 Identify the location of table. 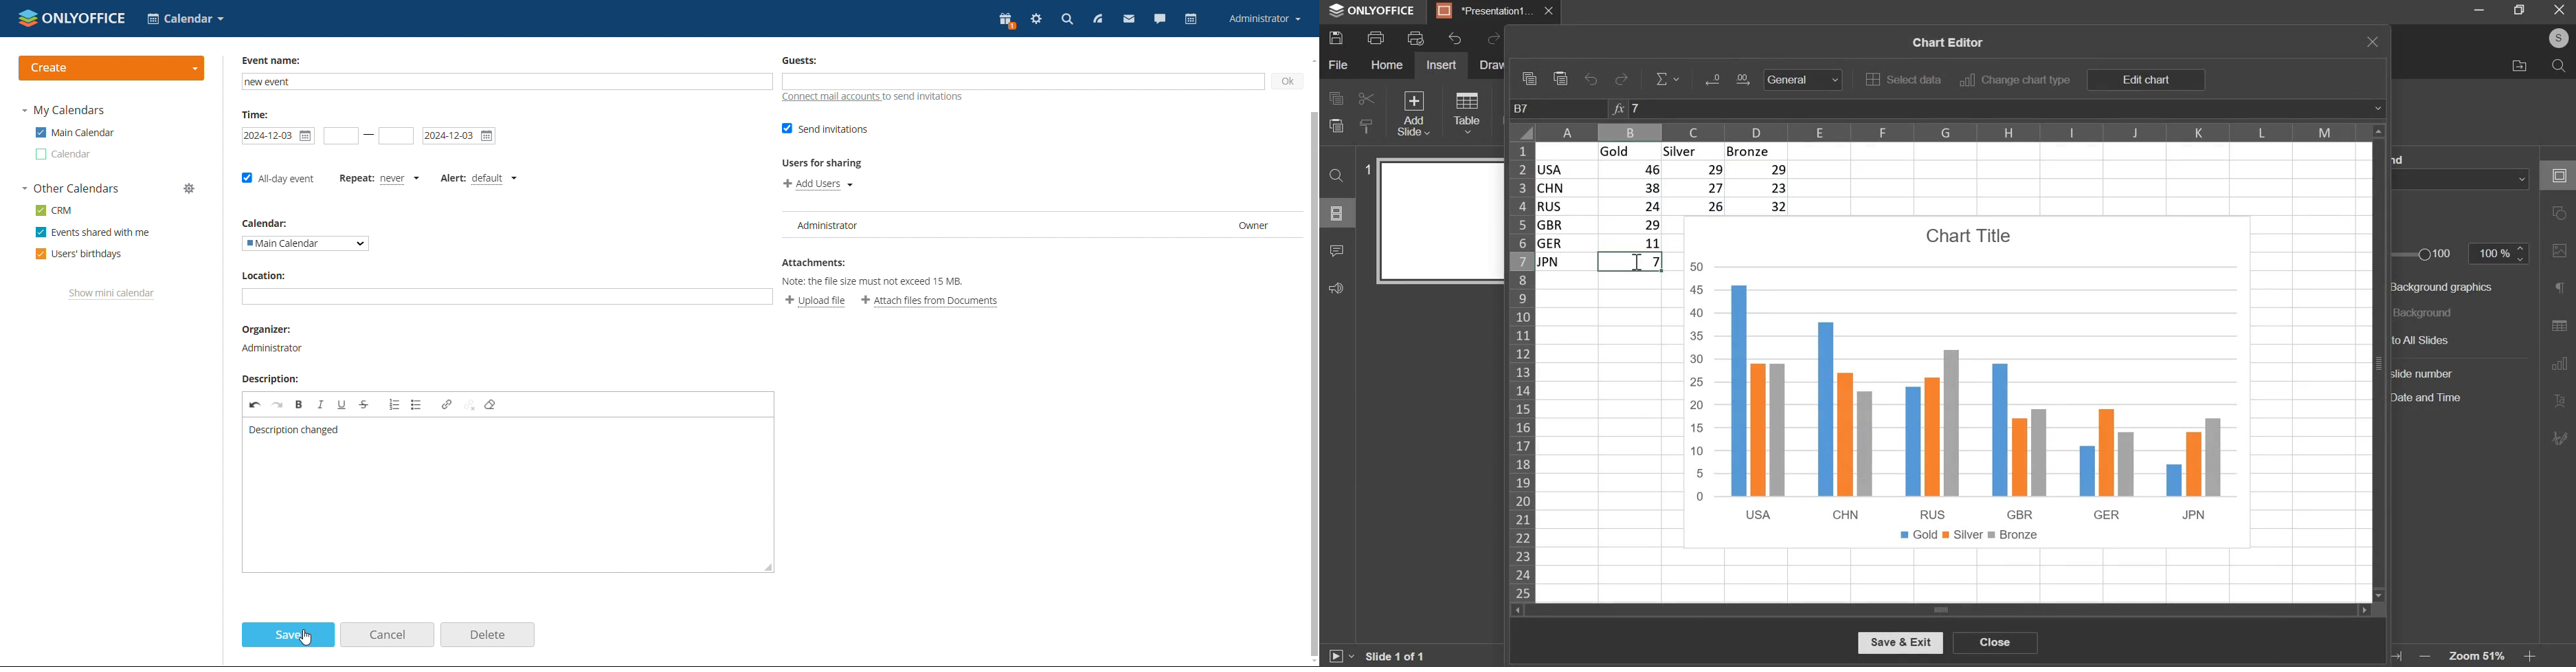
(1465, 112).